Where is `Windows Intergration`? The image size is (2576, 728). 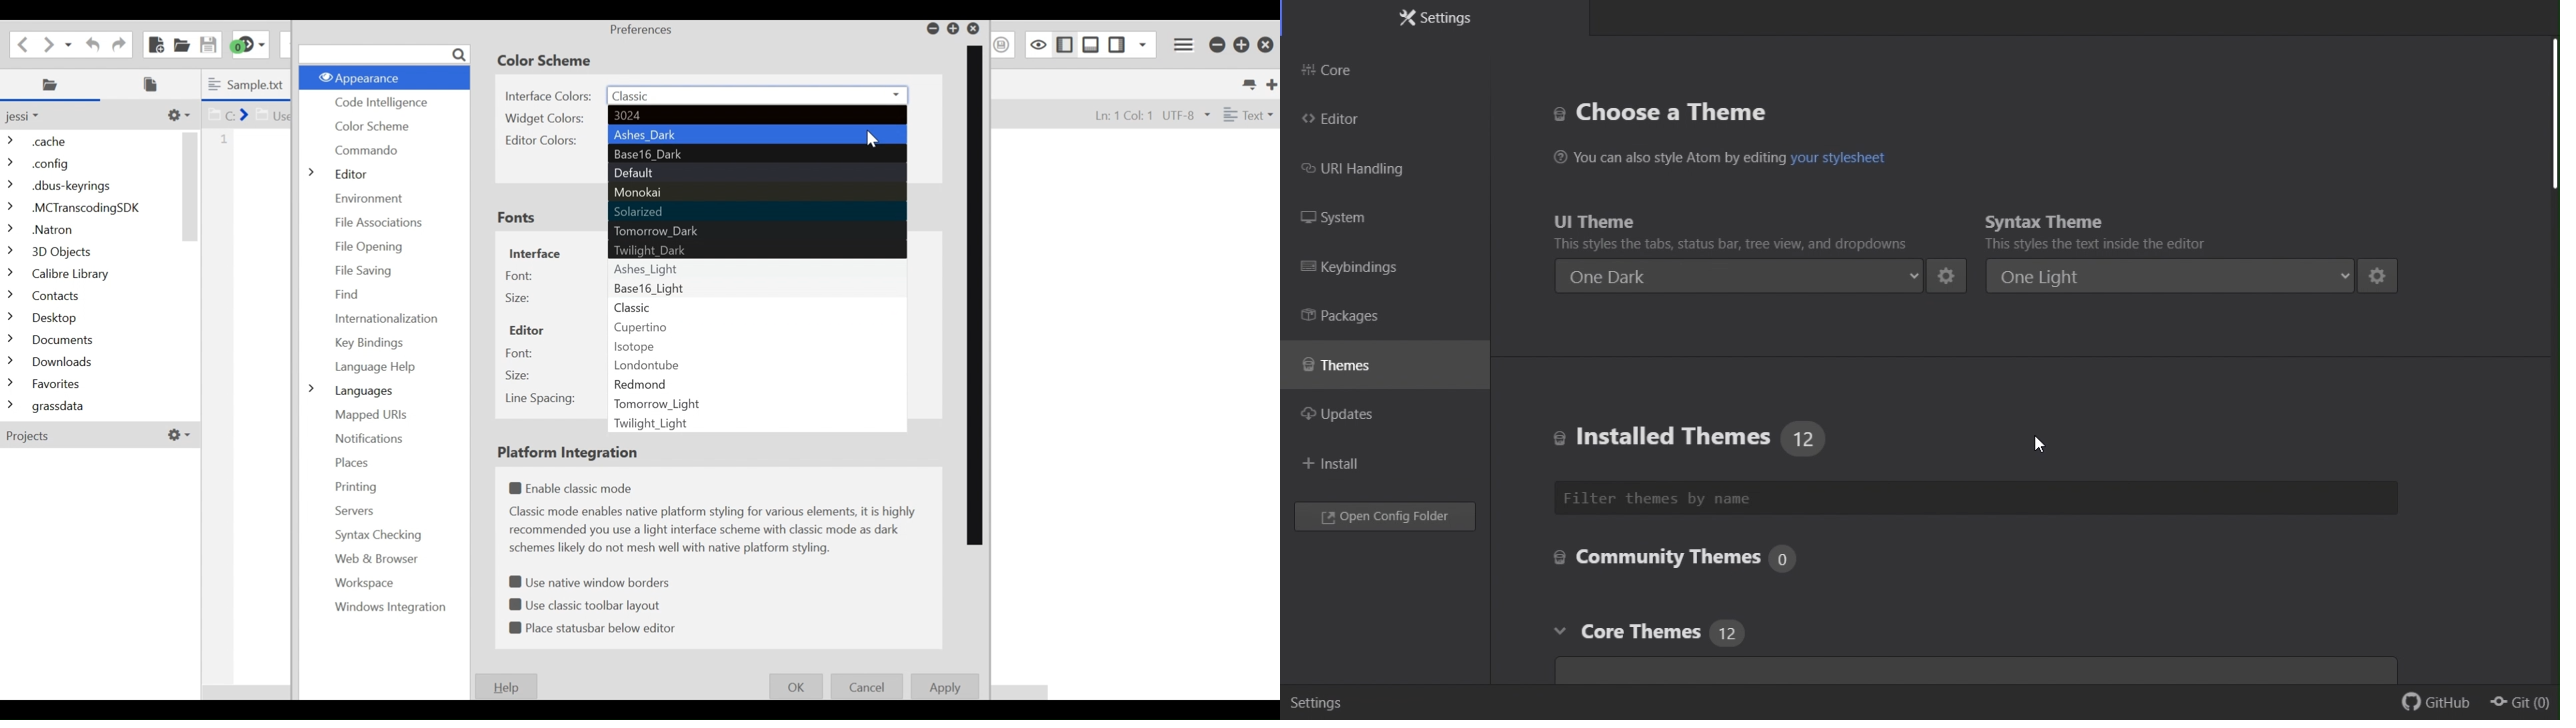 Windows Intergration is located at coordinates (383, 607).